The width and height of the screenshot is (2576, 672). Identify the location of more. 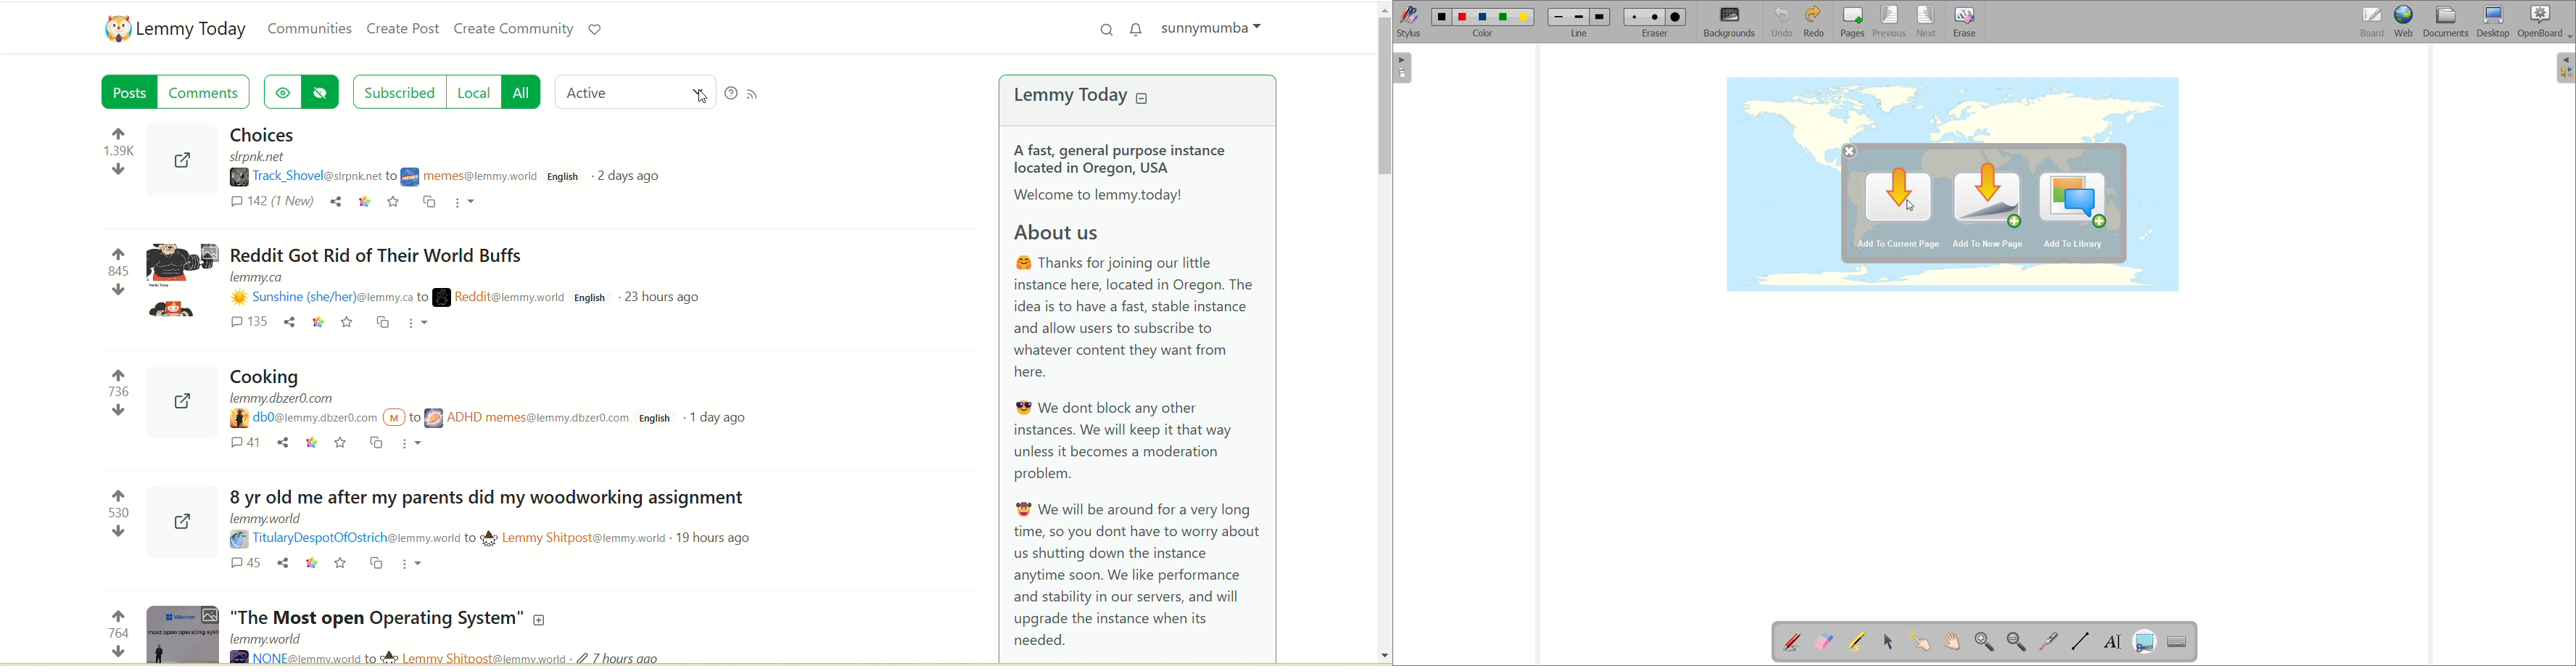
(467, 201).